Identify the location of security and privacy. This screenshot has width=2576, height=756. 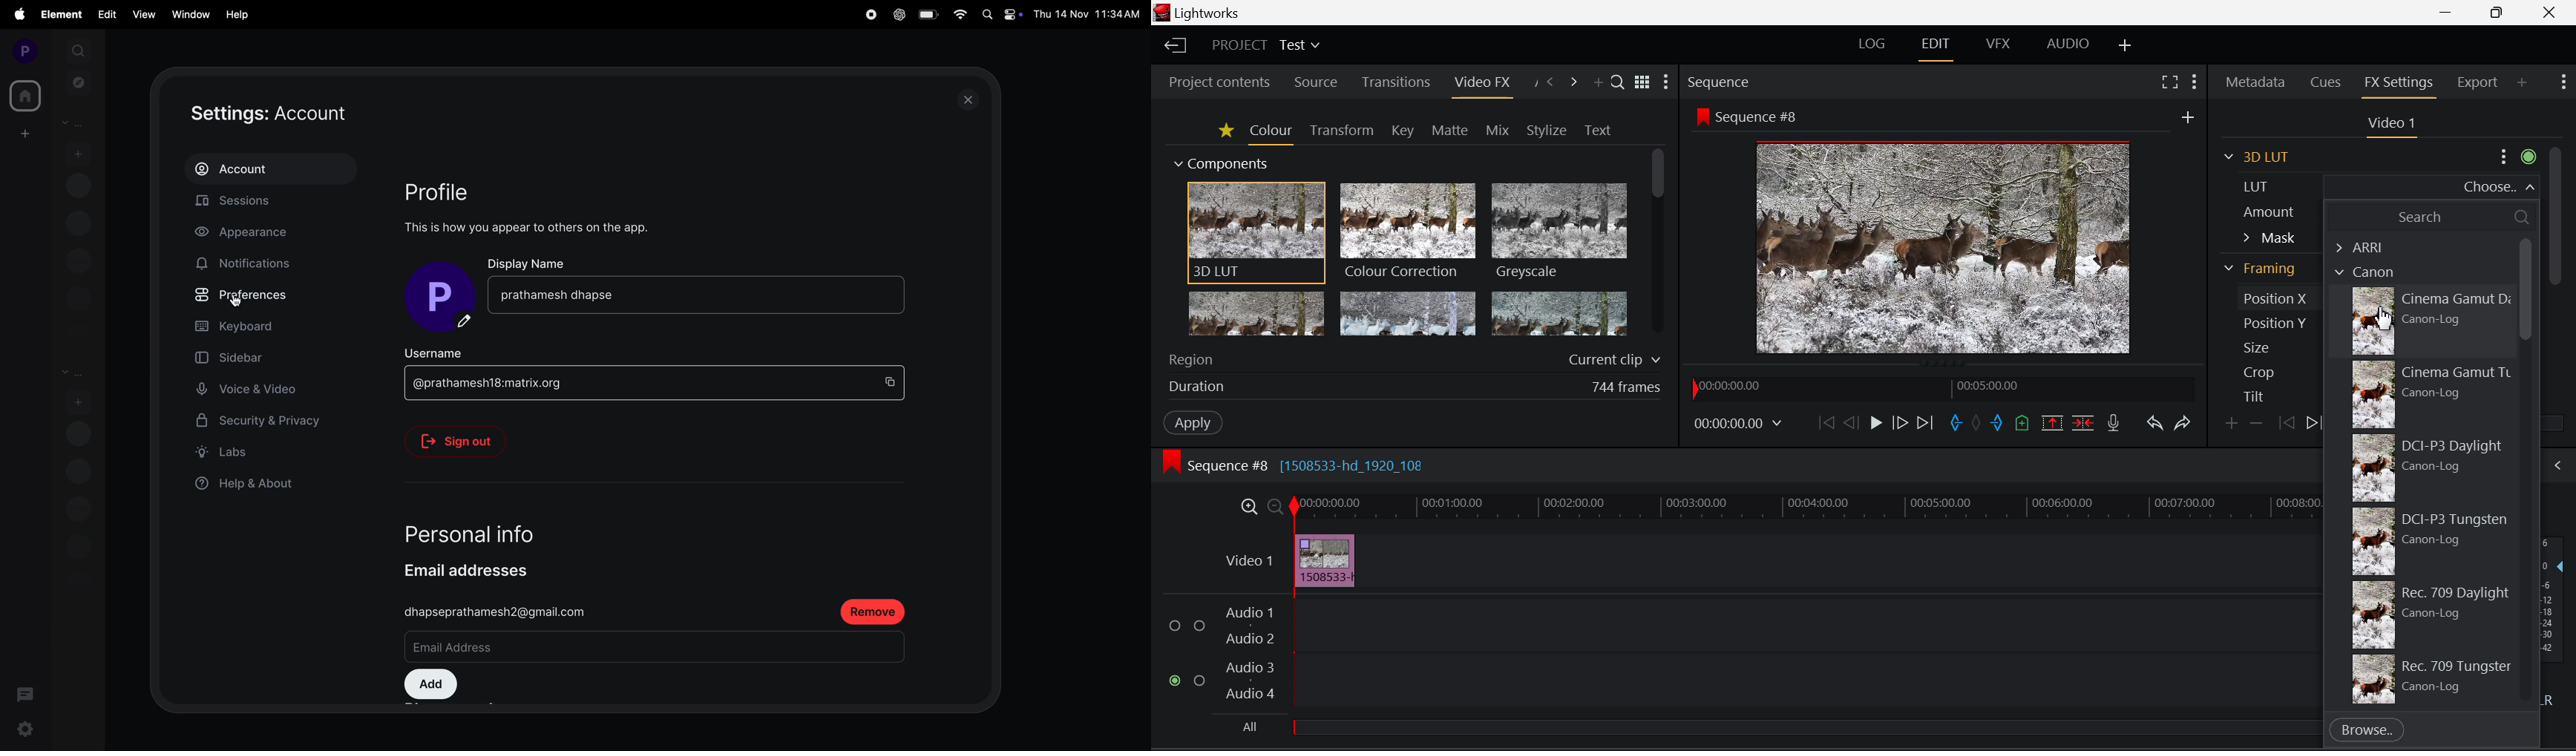
(264, 421).